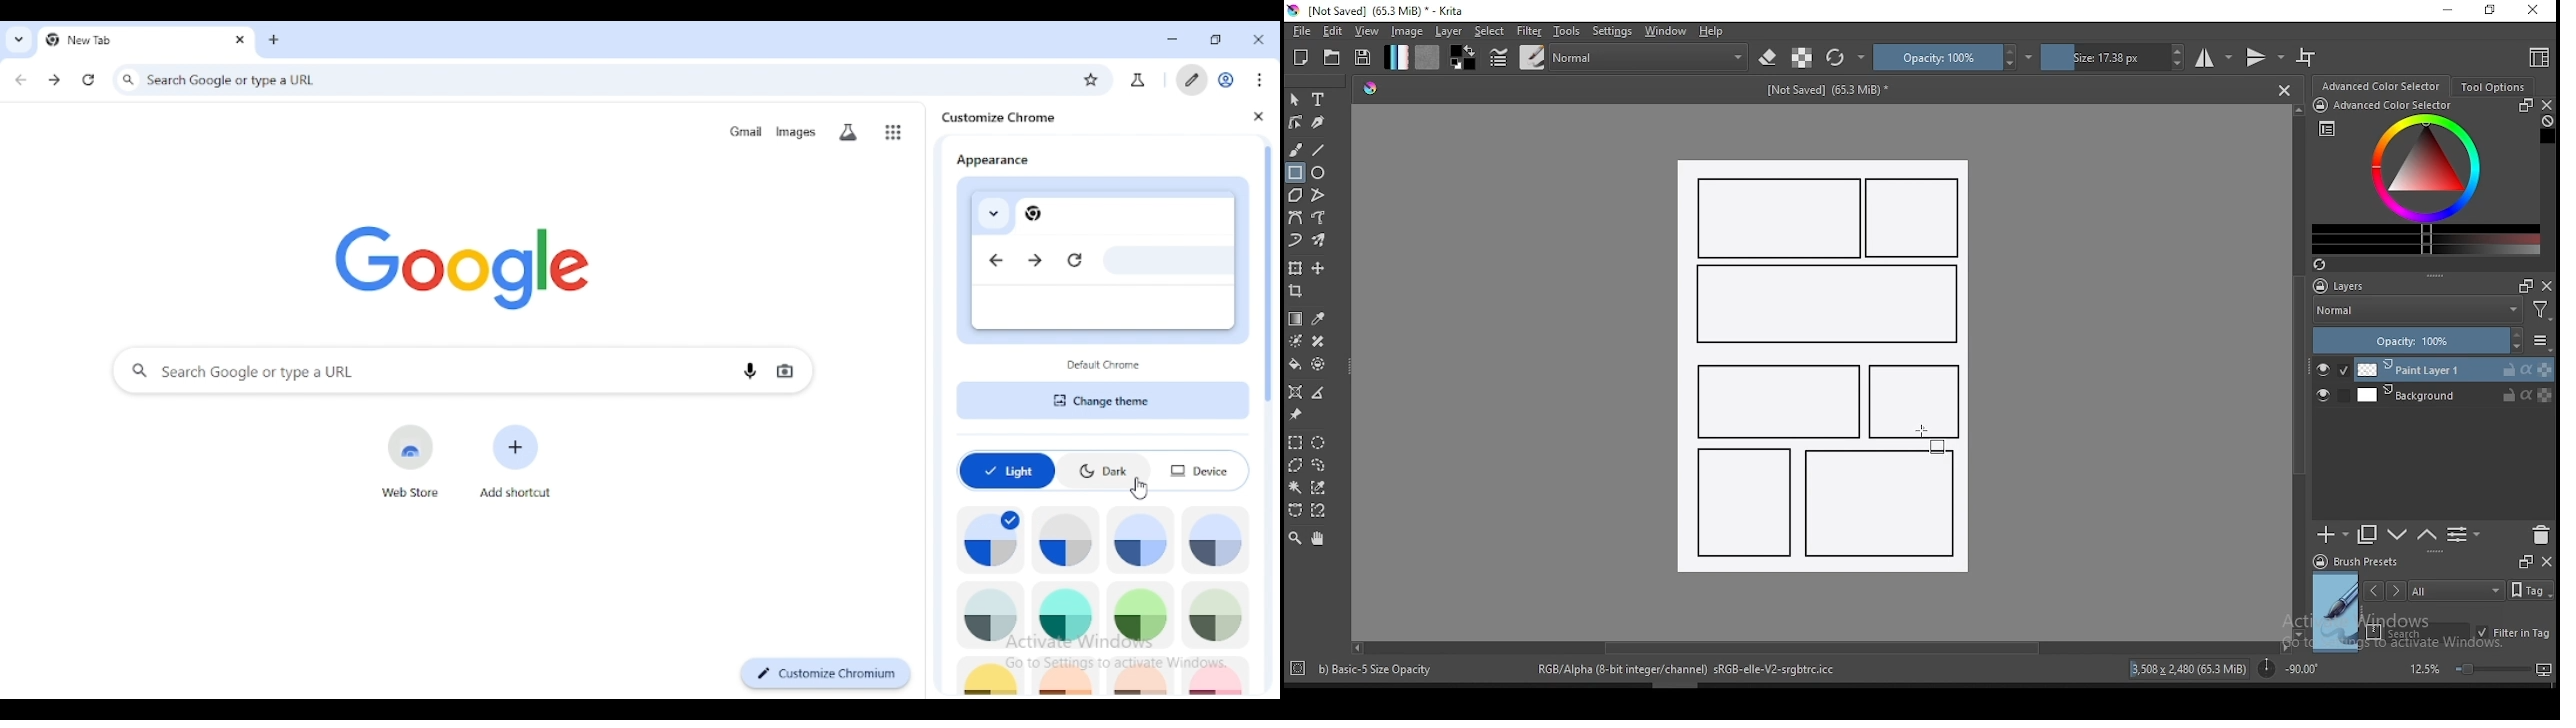  What do you see at coordinates (1366, 31) in the screenshot?
I see `view` at bounding box center [1366, 31].